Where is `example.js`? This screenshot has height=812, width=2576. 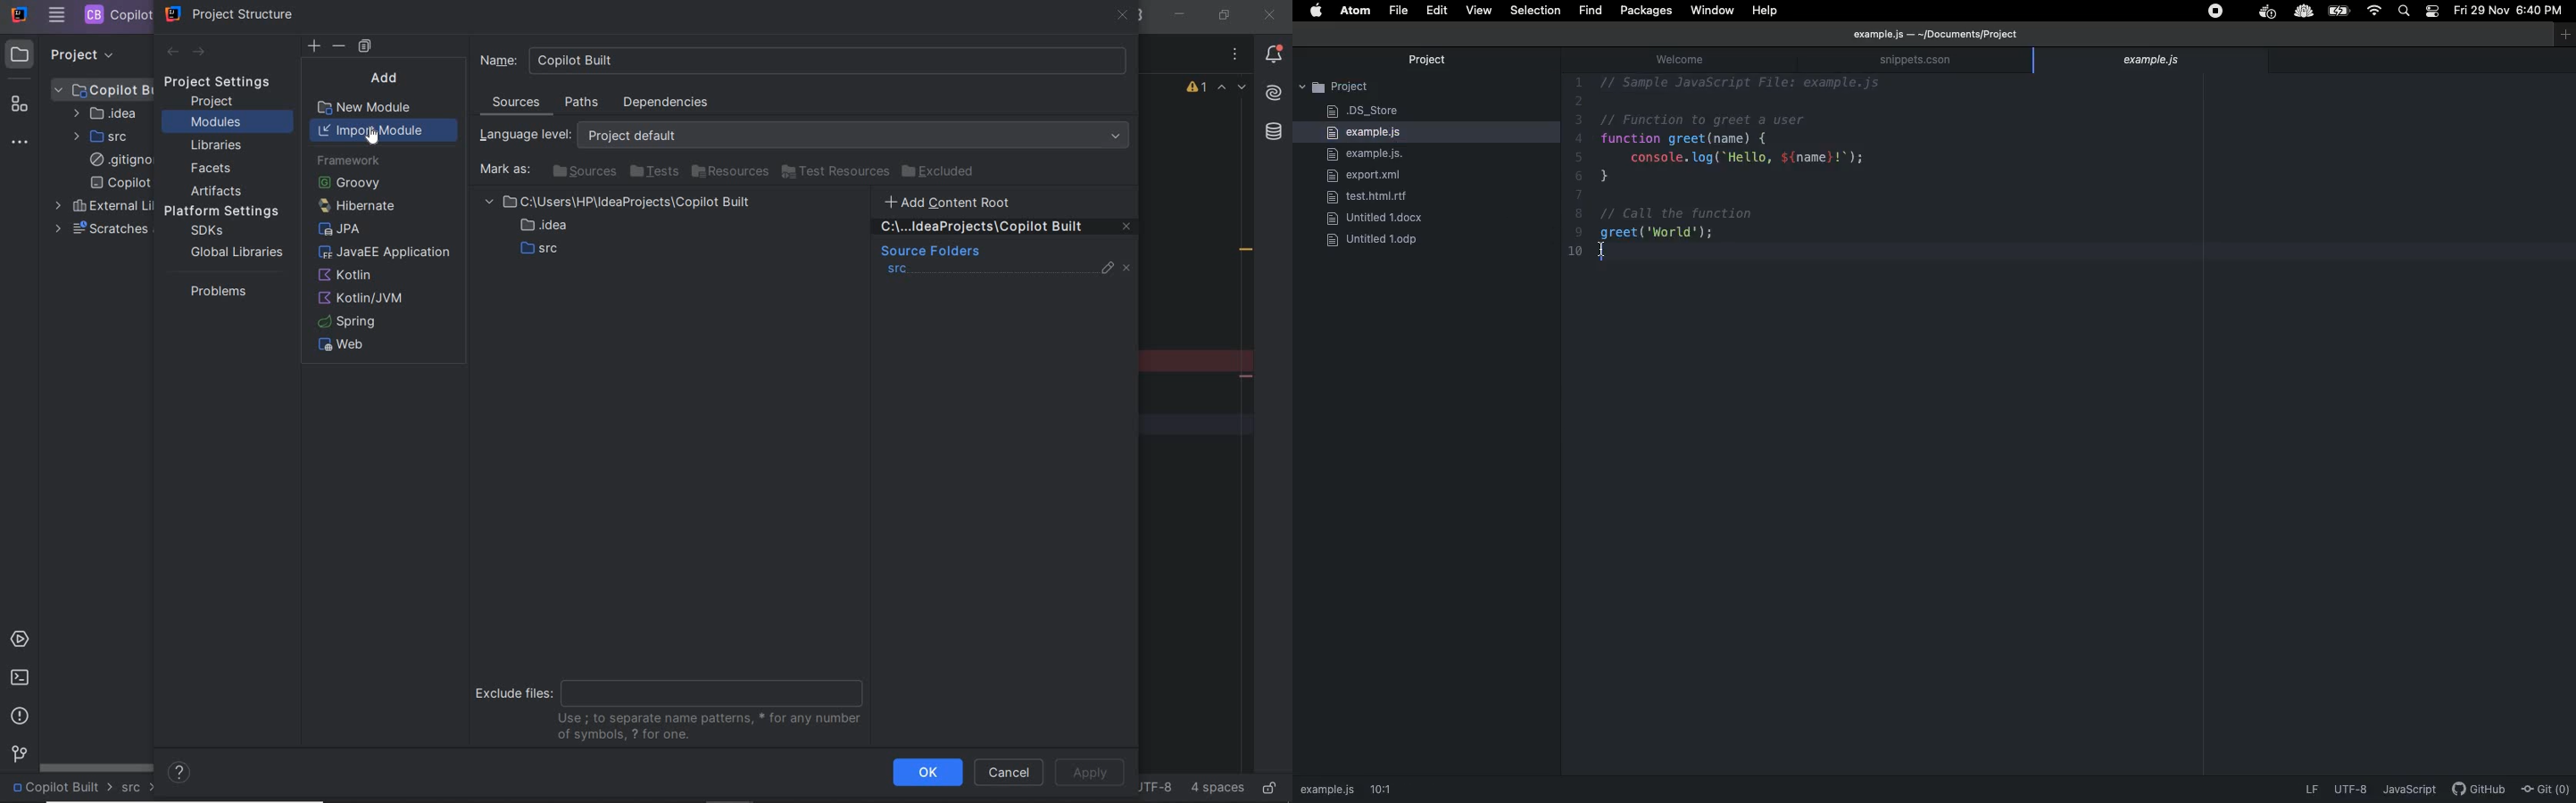
example.js is located at coordinates (2155, 60).